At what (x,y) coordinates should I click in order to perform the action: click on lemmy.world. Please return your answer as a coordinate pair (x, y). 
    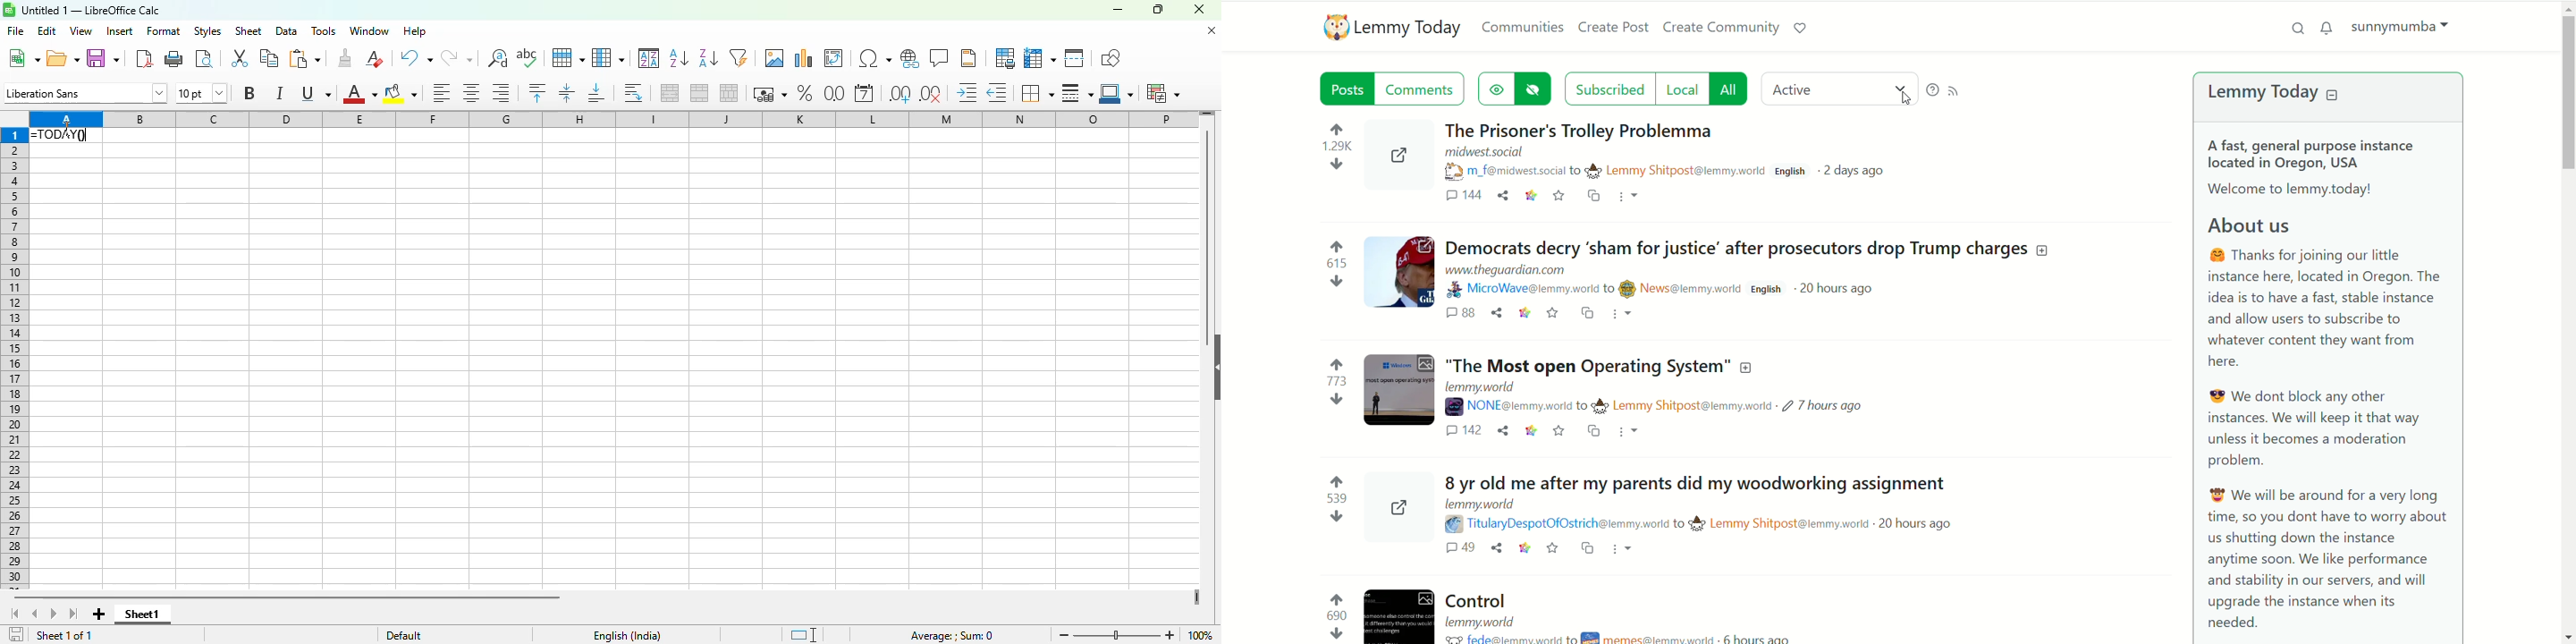
    Looking at the image, I should click on (1480, 506).